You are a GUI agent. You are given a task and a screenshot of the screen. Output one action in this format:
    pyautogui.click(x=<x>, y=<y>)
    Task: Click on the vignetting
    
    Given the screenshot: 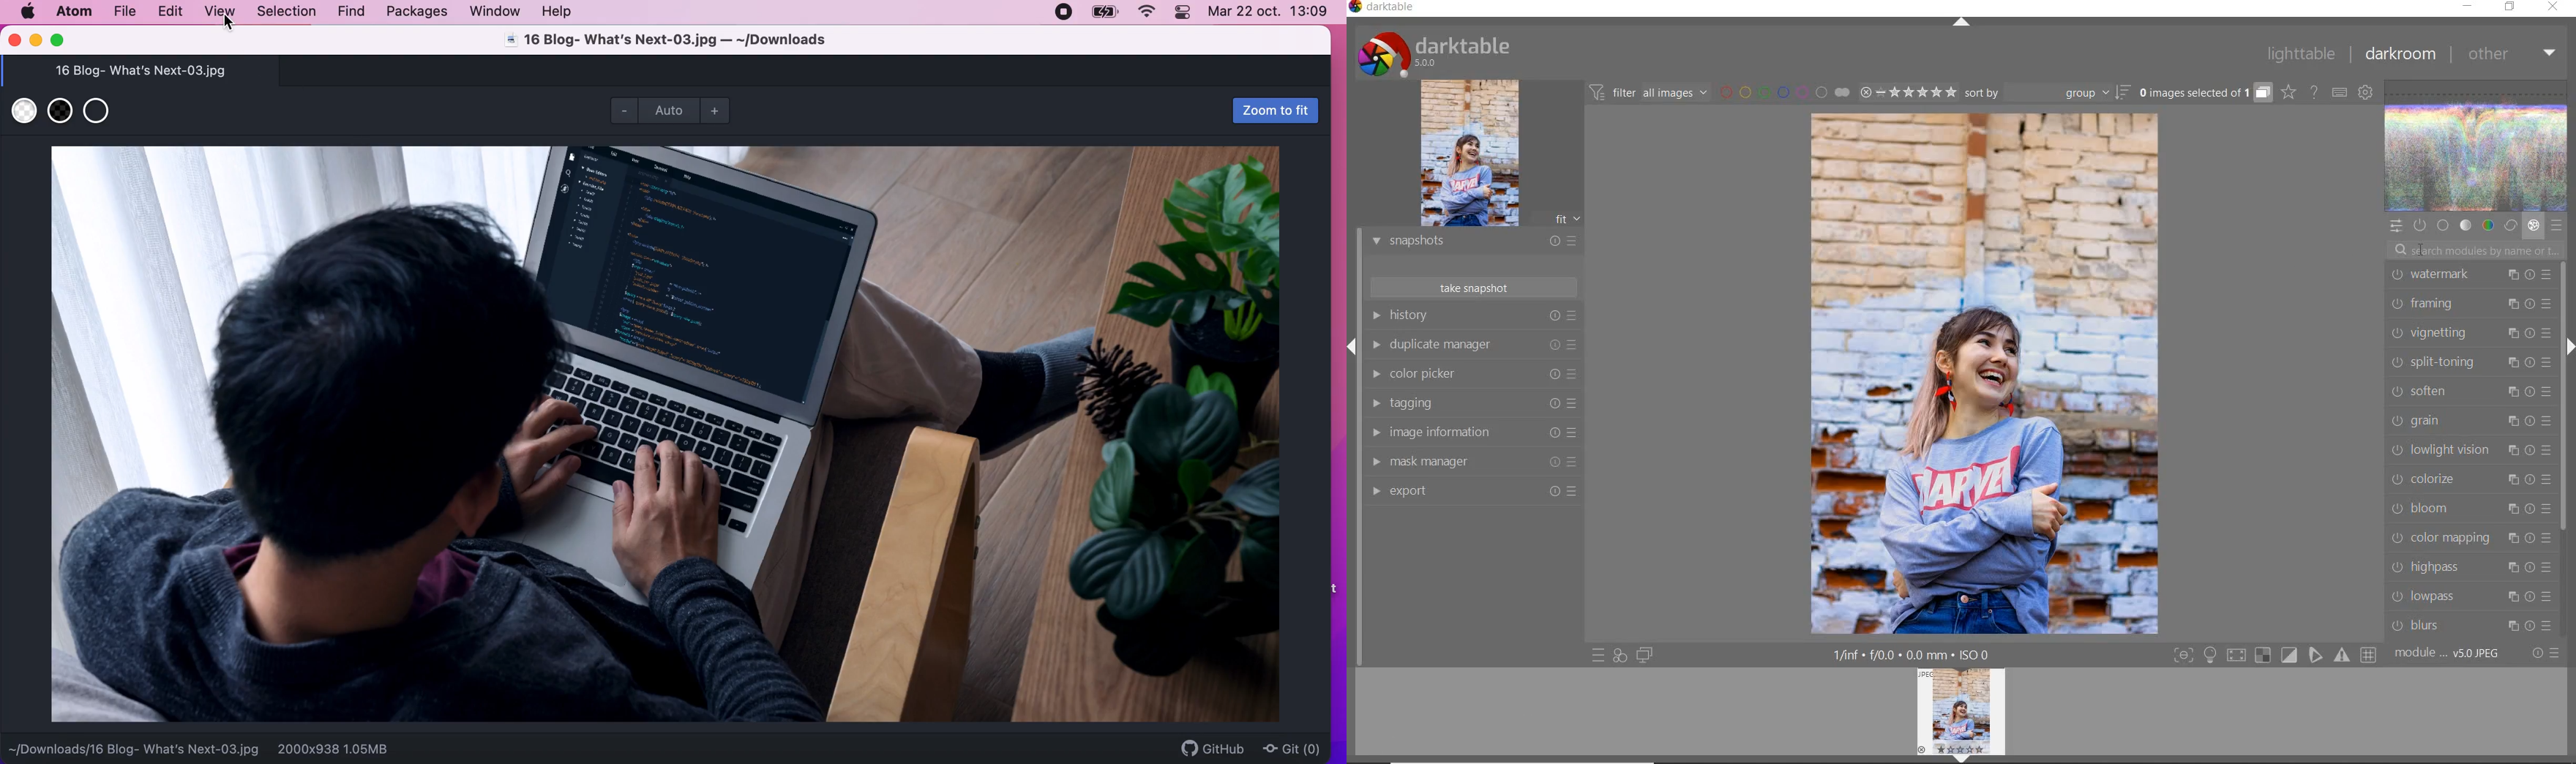 What is the action you would take?
    pyautogui.click(x=2470, y=334)
    